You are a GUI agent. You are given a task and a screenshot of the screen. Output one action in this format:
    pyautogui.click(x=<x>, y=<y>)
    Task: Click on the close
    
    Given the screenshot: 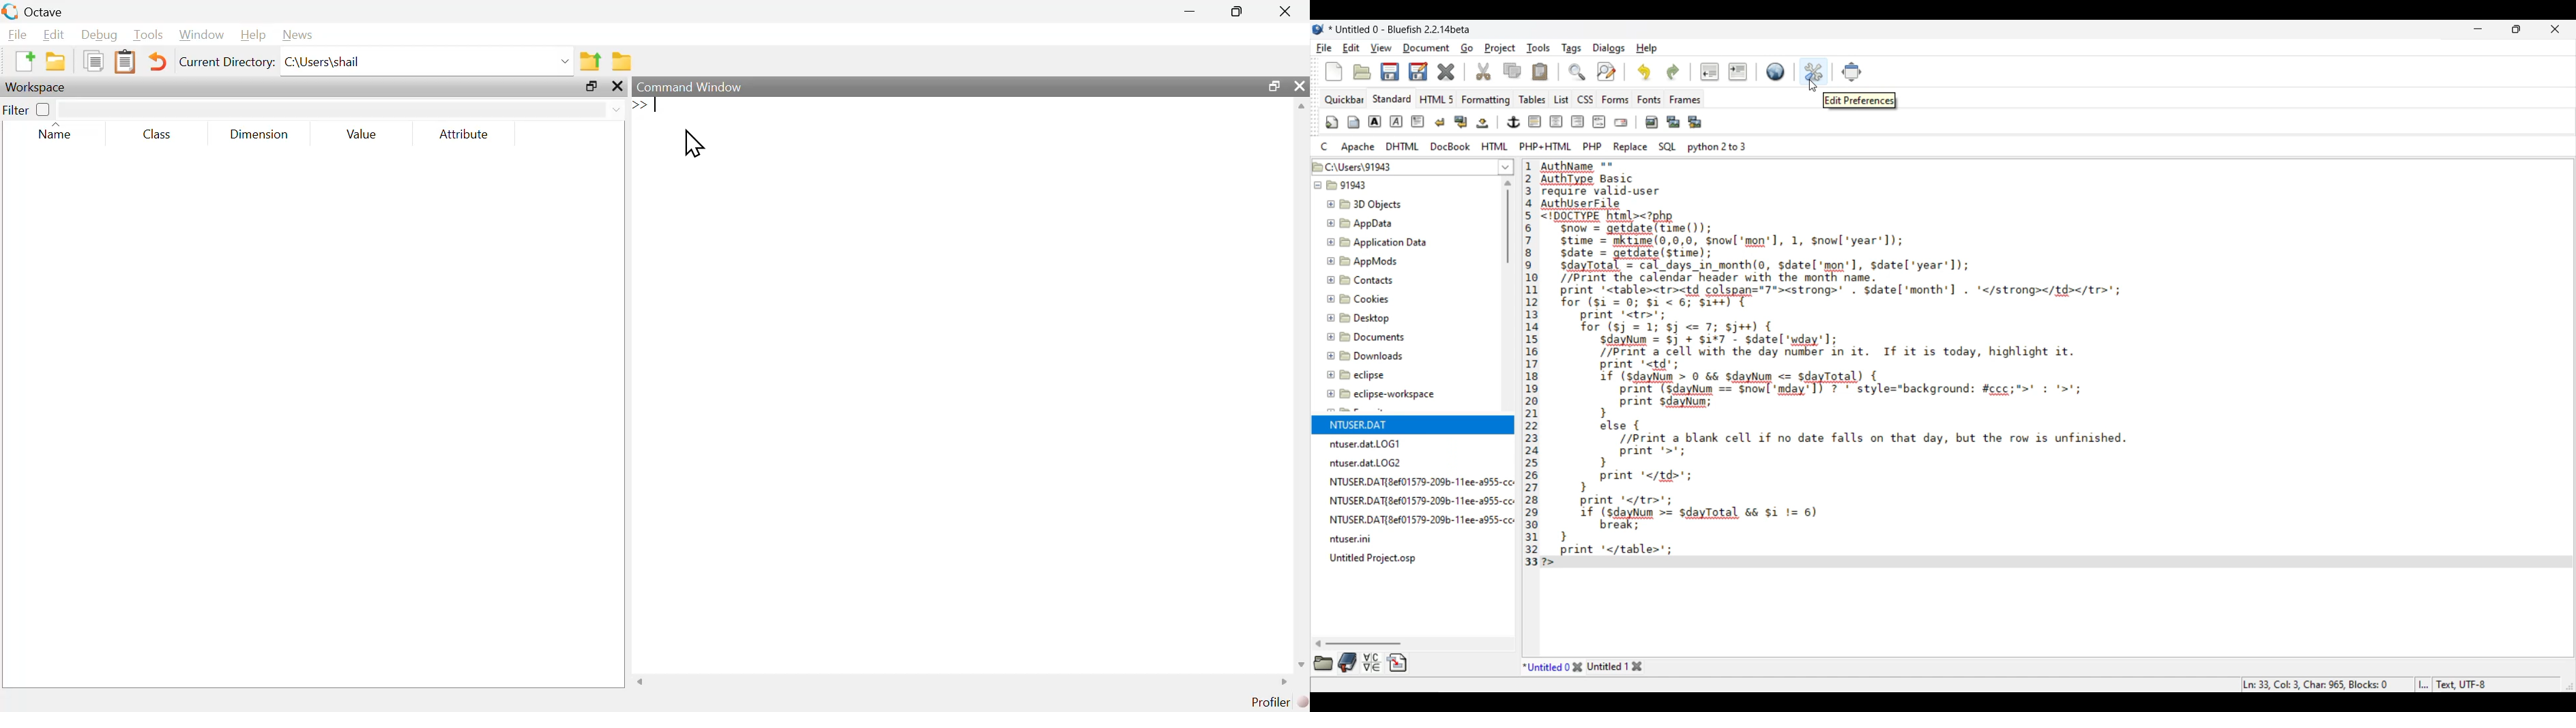 What is the action you would take?
    pyautogui.click(x=1287, y=10)
    